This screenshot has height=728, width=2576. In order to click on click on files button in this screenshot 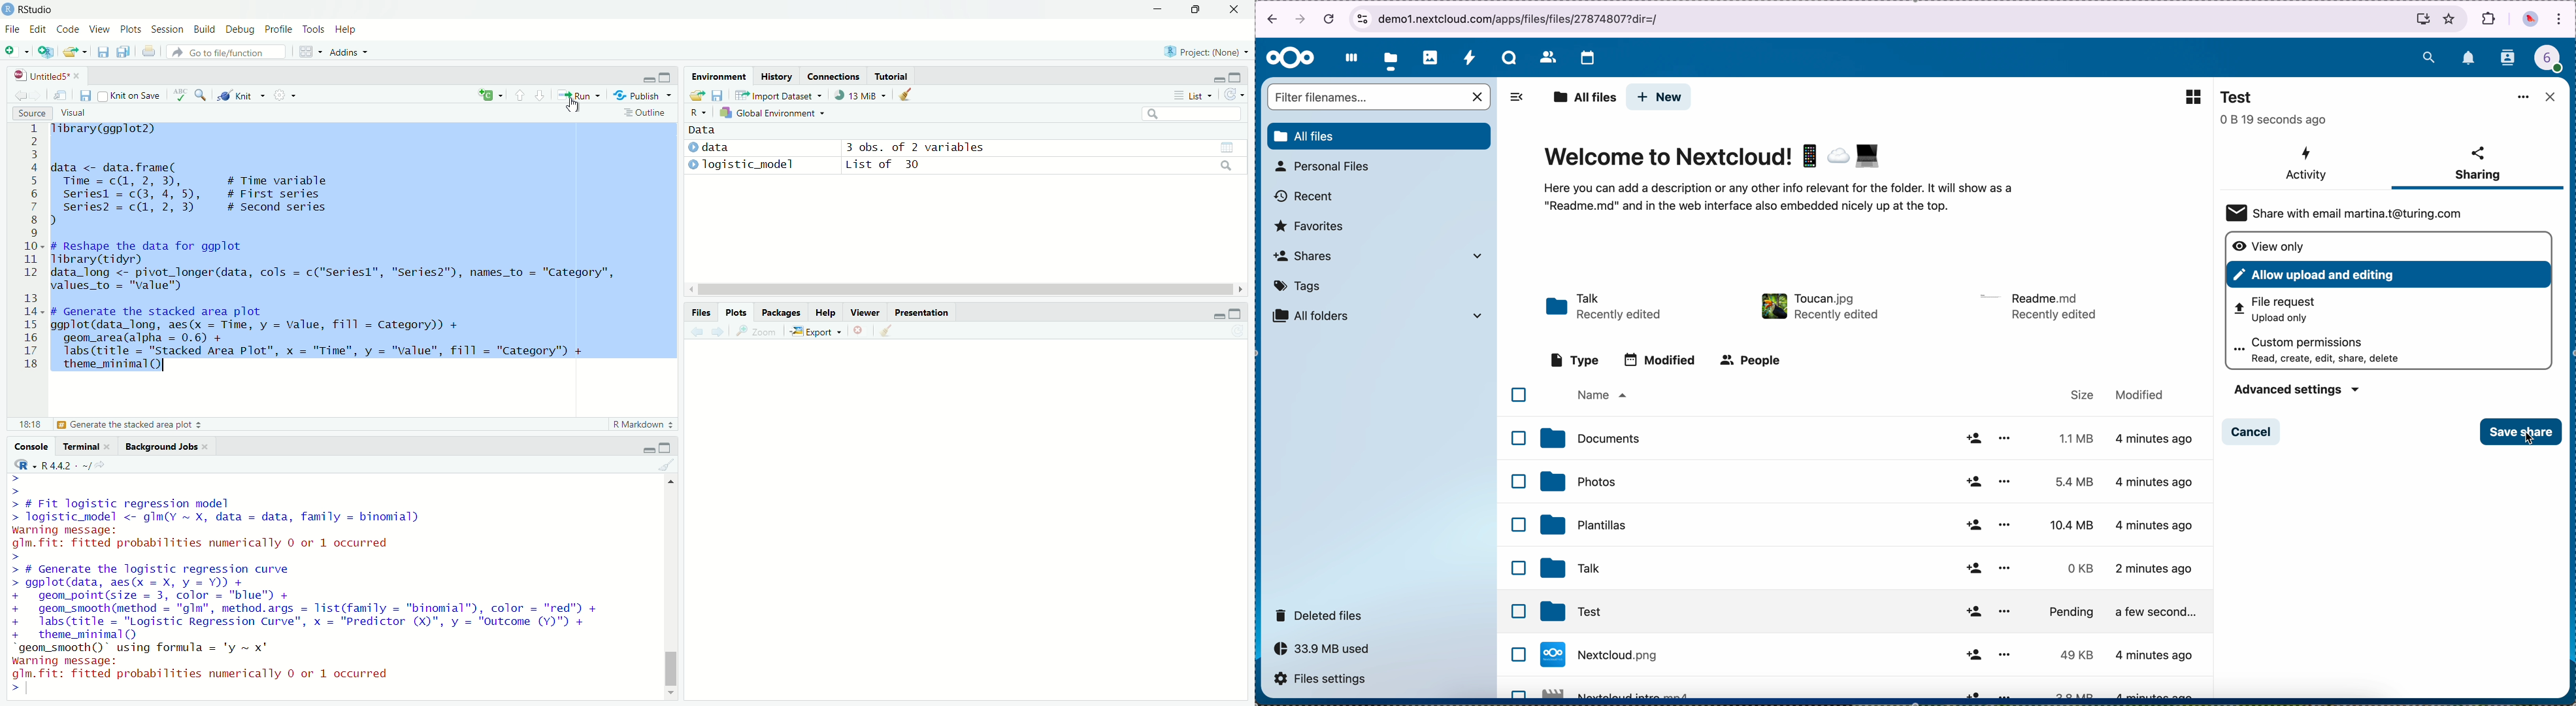, I will do `click(1392, 58)`.